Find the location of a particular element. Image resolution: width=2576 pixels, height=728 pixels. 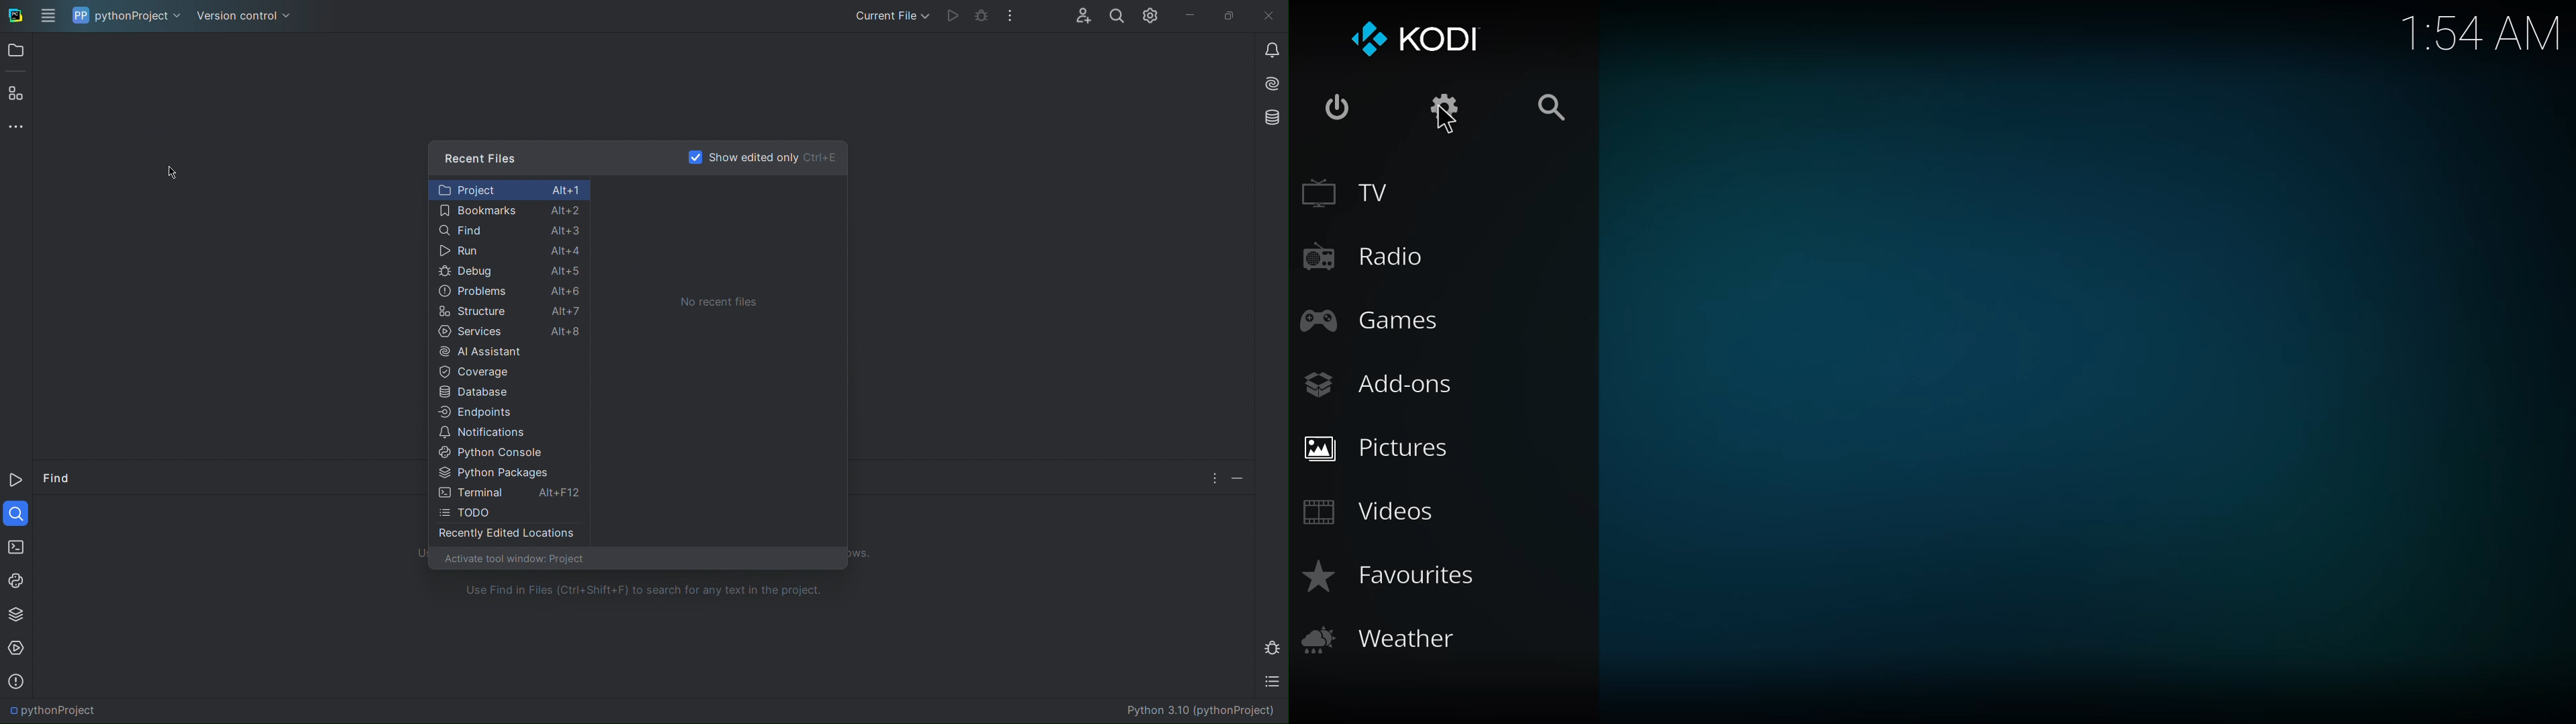

radio is located at coordinates (1362, 255).